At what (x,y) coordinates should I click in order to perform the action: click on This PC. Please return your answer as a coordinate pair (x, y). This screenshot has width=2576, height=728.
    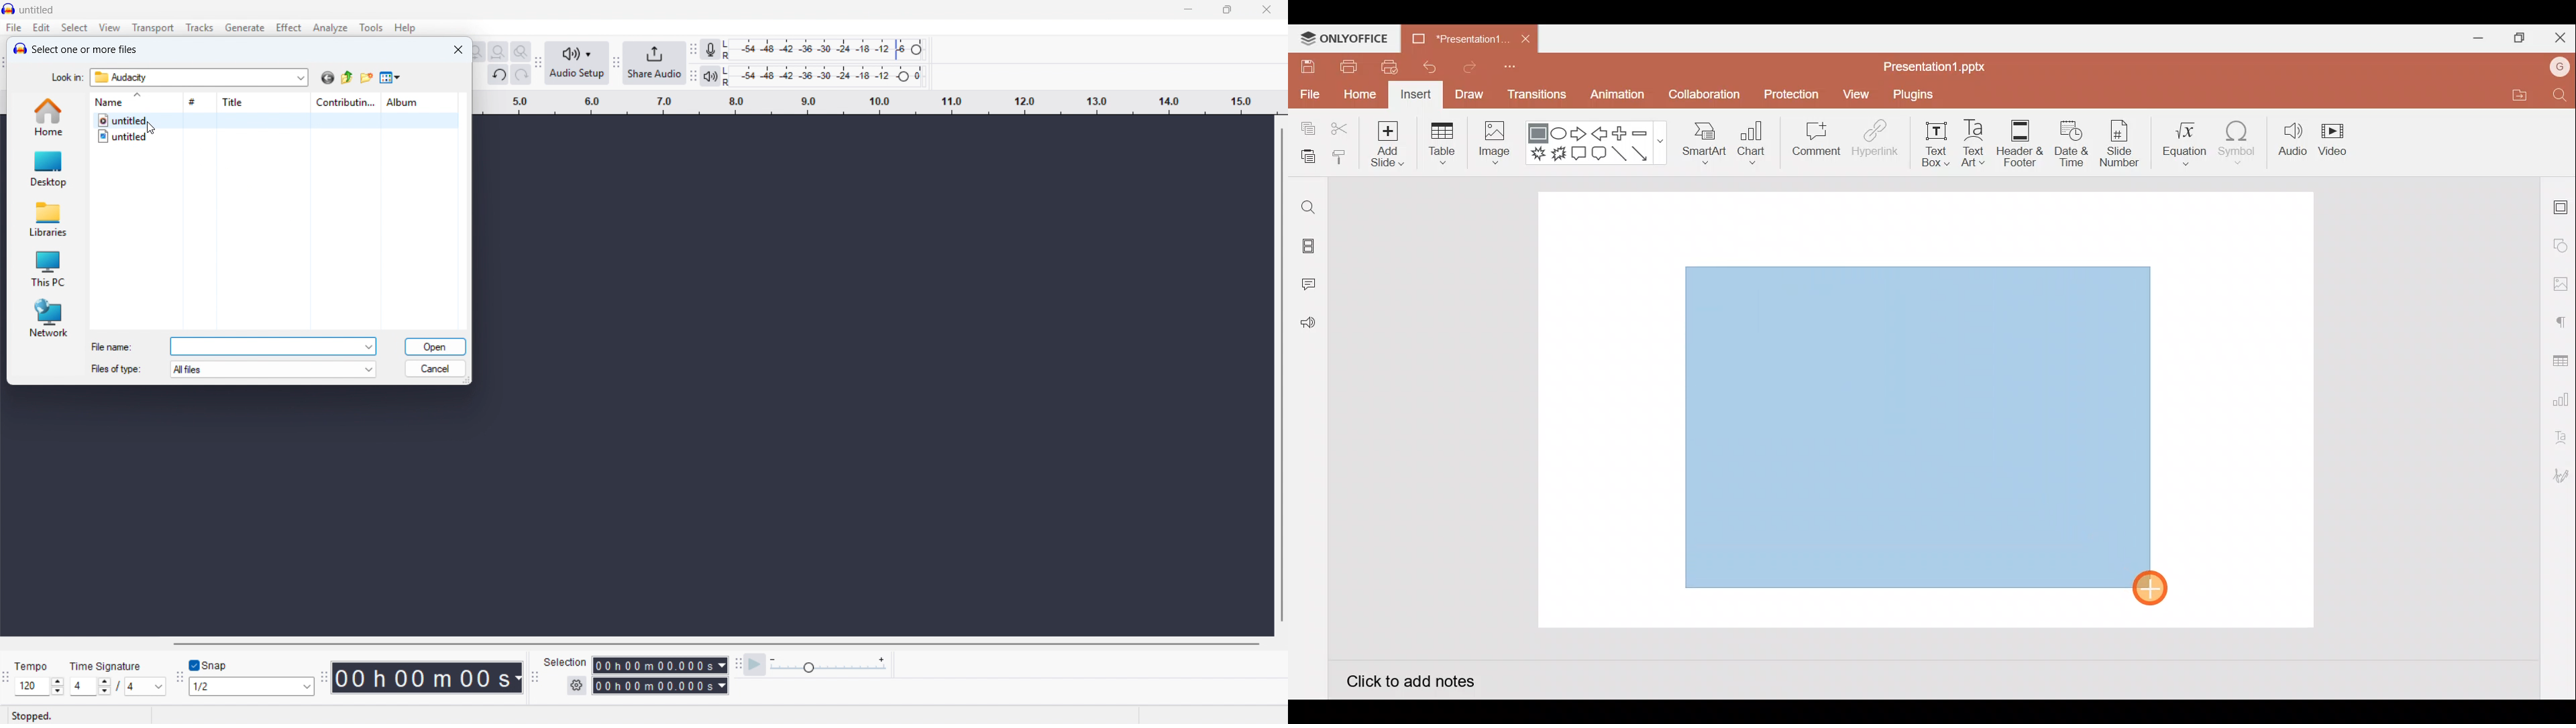
    Looking at the image, I should click on (46, 267).